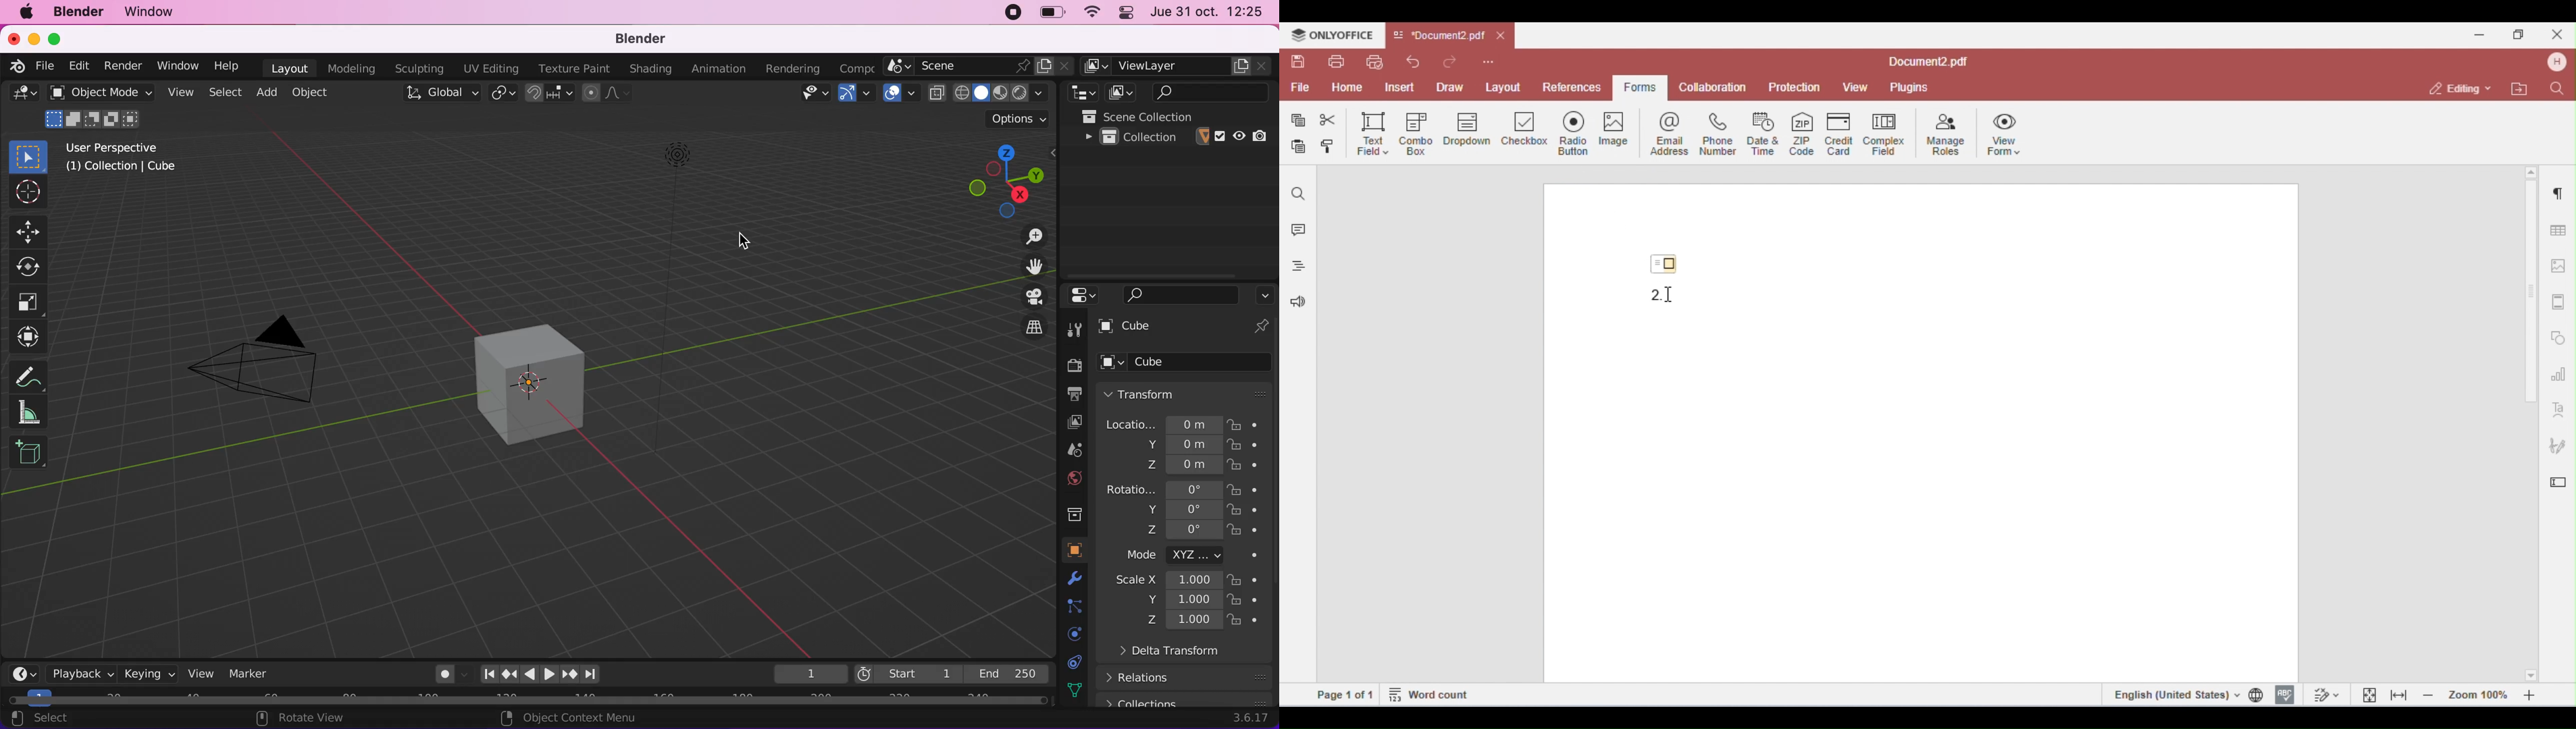 Image resolution: width=2576 pixels, height=756 pixels. What do you see at coordinates (76, 673) in the screenshot?
I see `playback` at bounding box center [76, 673].